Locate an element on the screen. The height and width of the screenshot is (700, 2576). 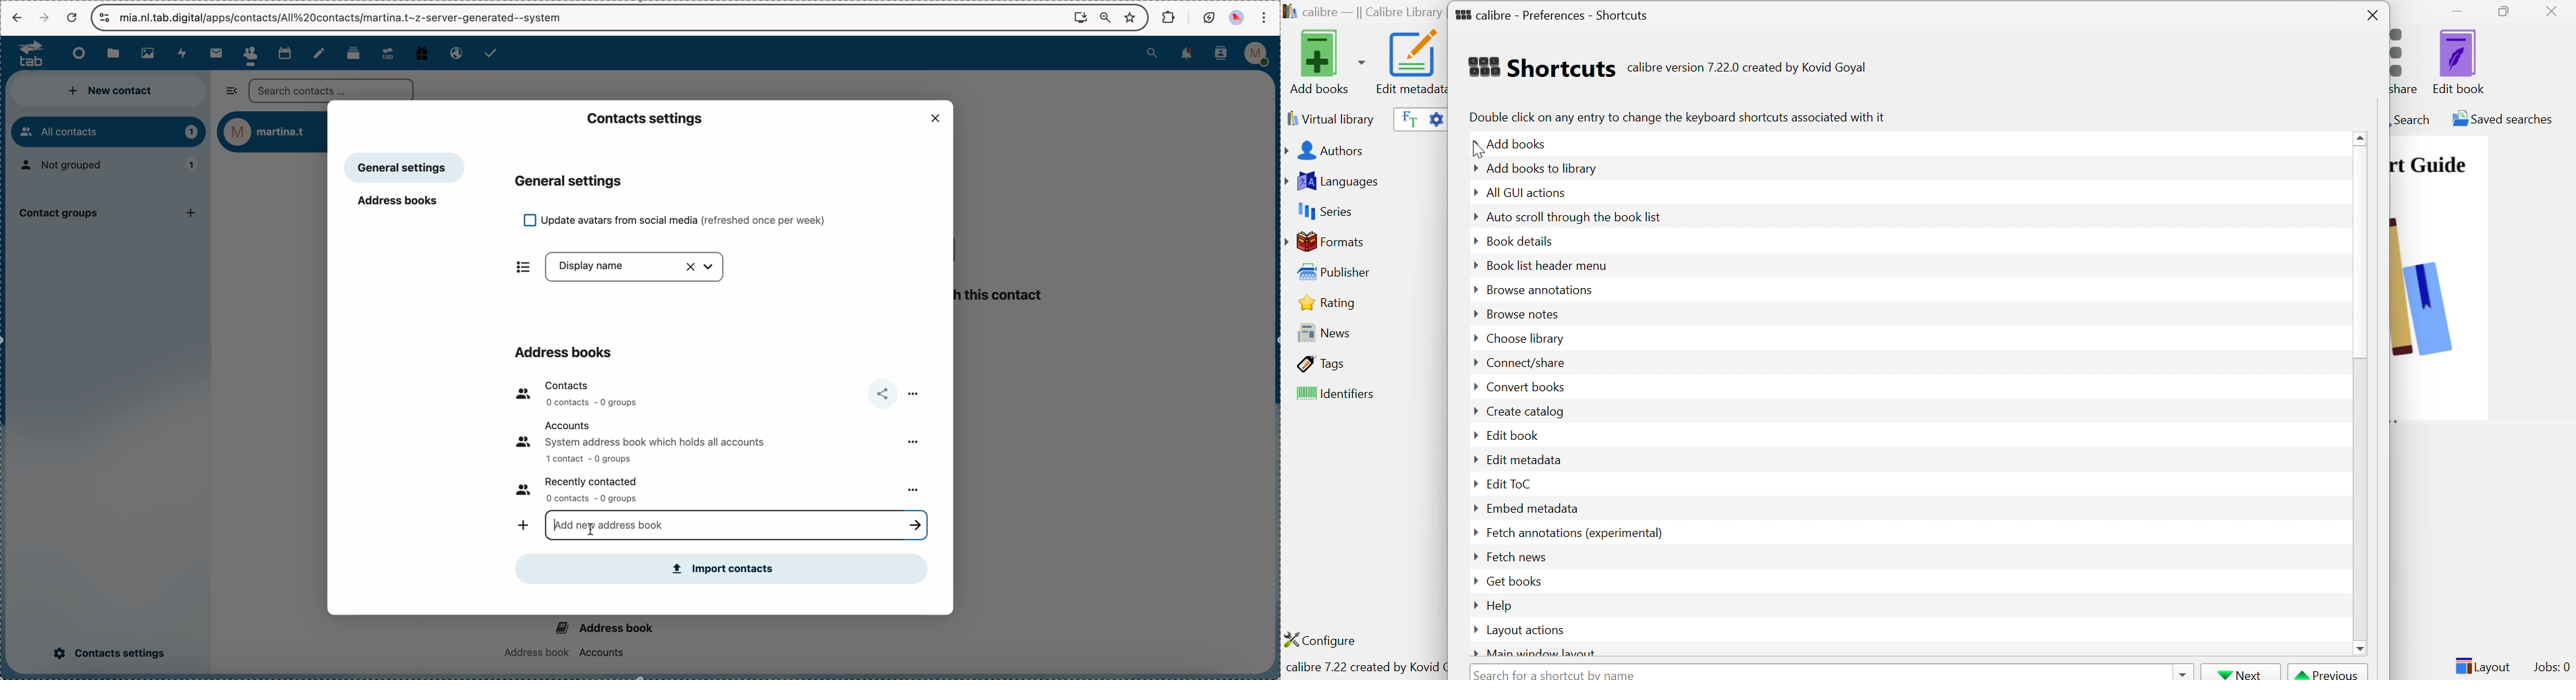
deck is located at coordinates (353, 53).